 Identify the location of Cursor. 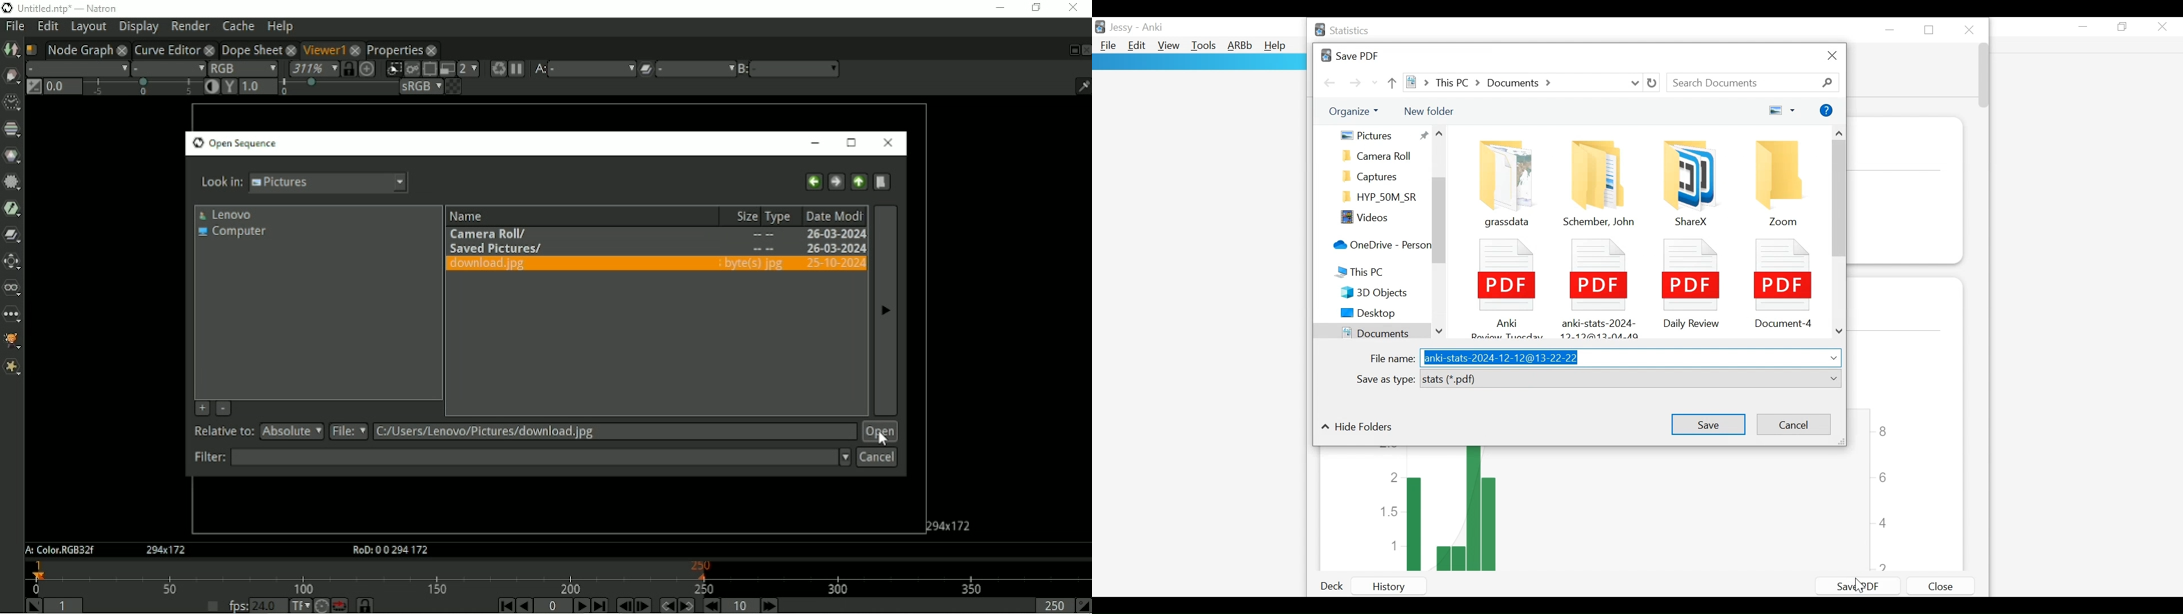
(1862, 587).